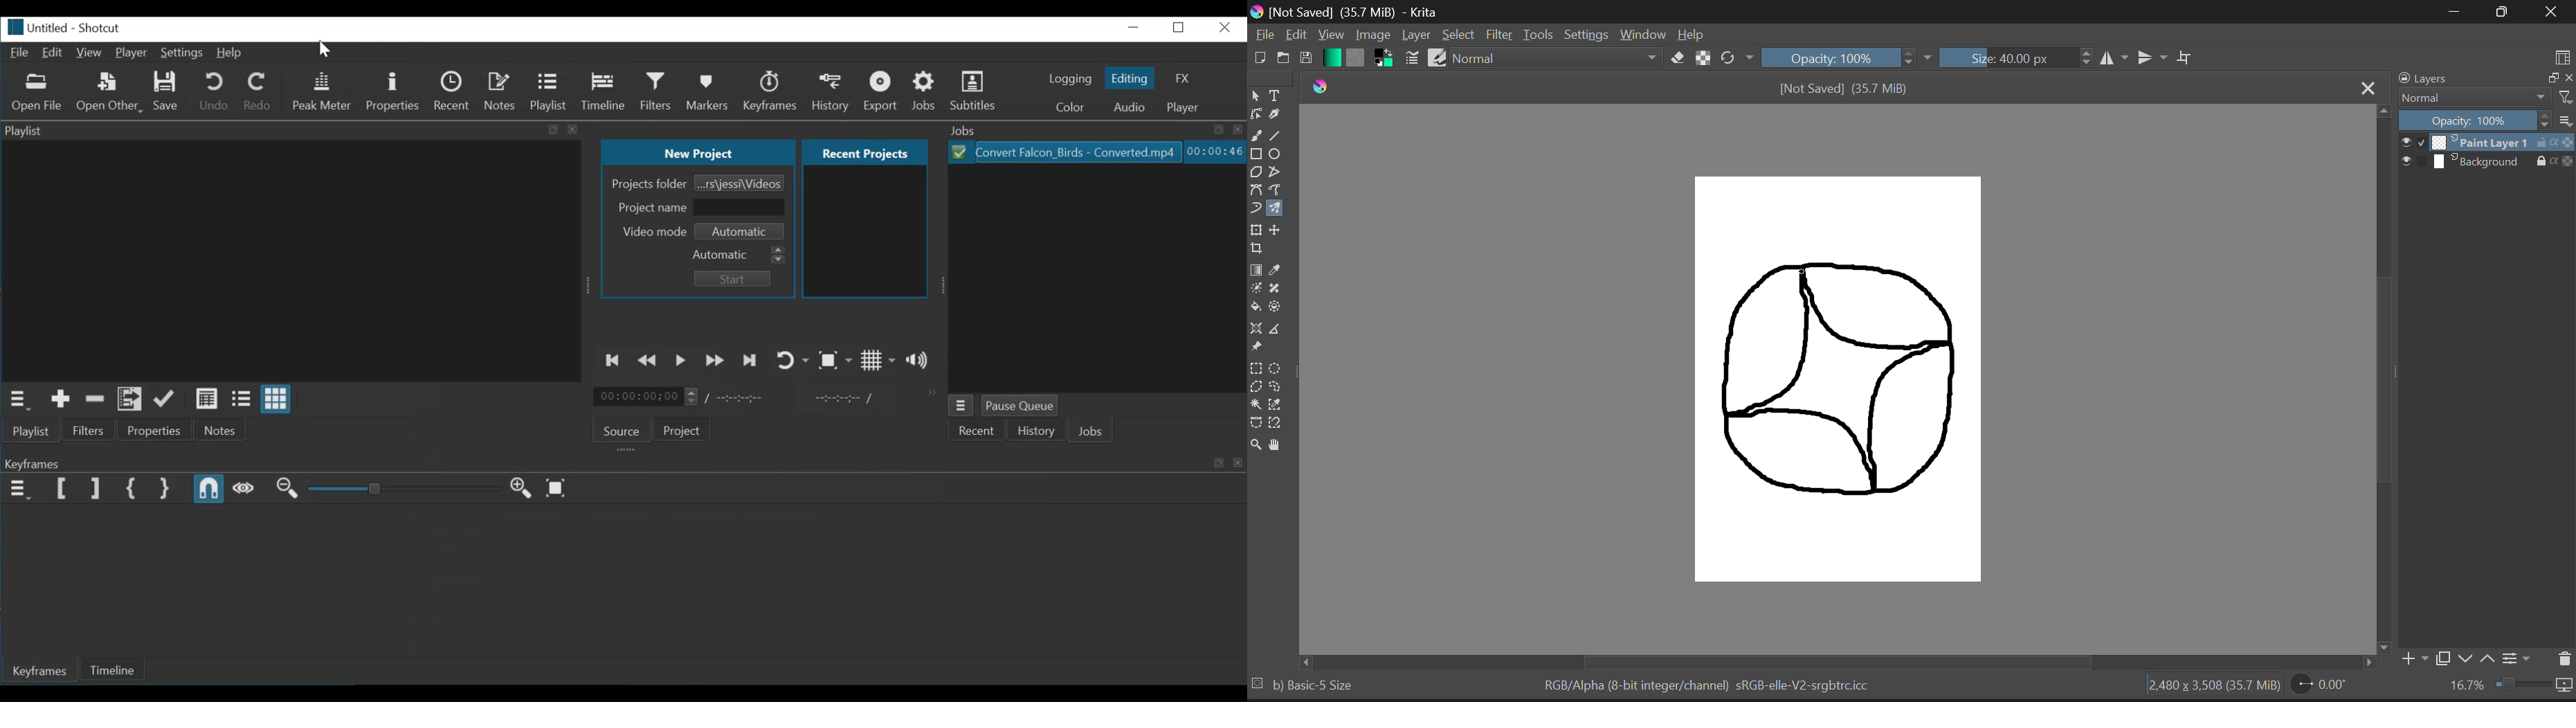 This screenshot has height=728, width=2576. Describe the element at coordinates (1736, 57) in the screenshot. I see `Rotate` at that location.